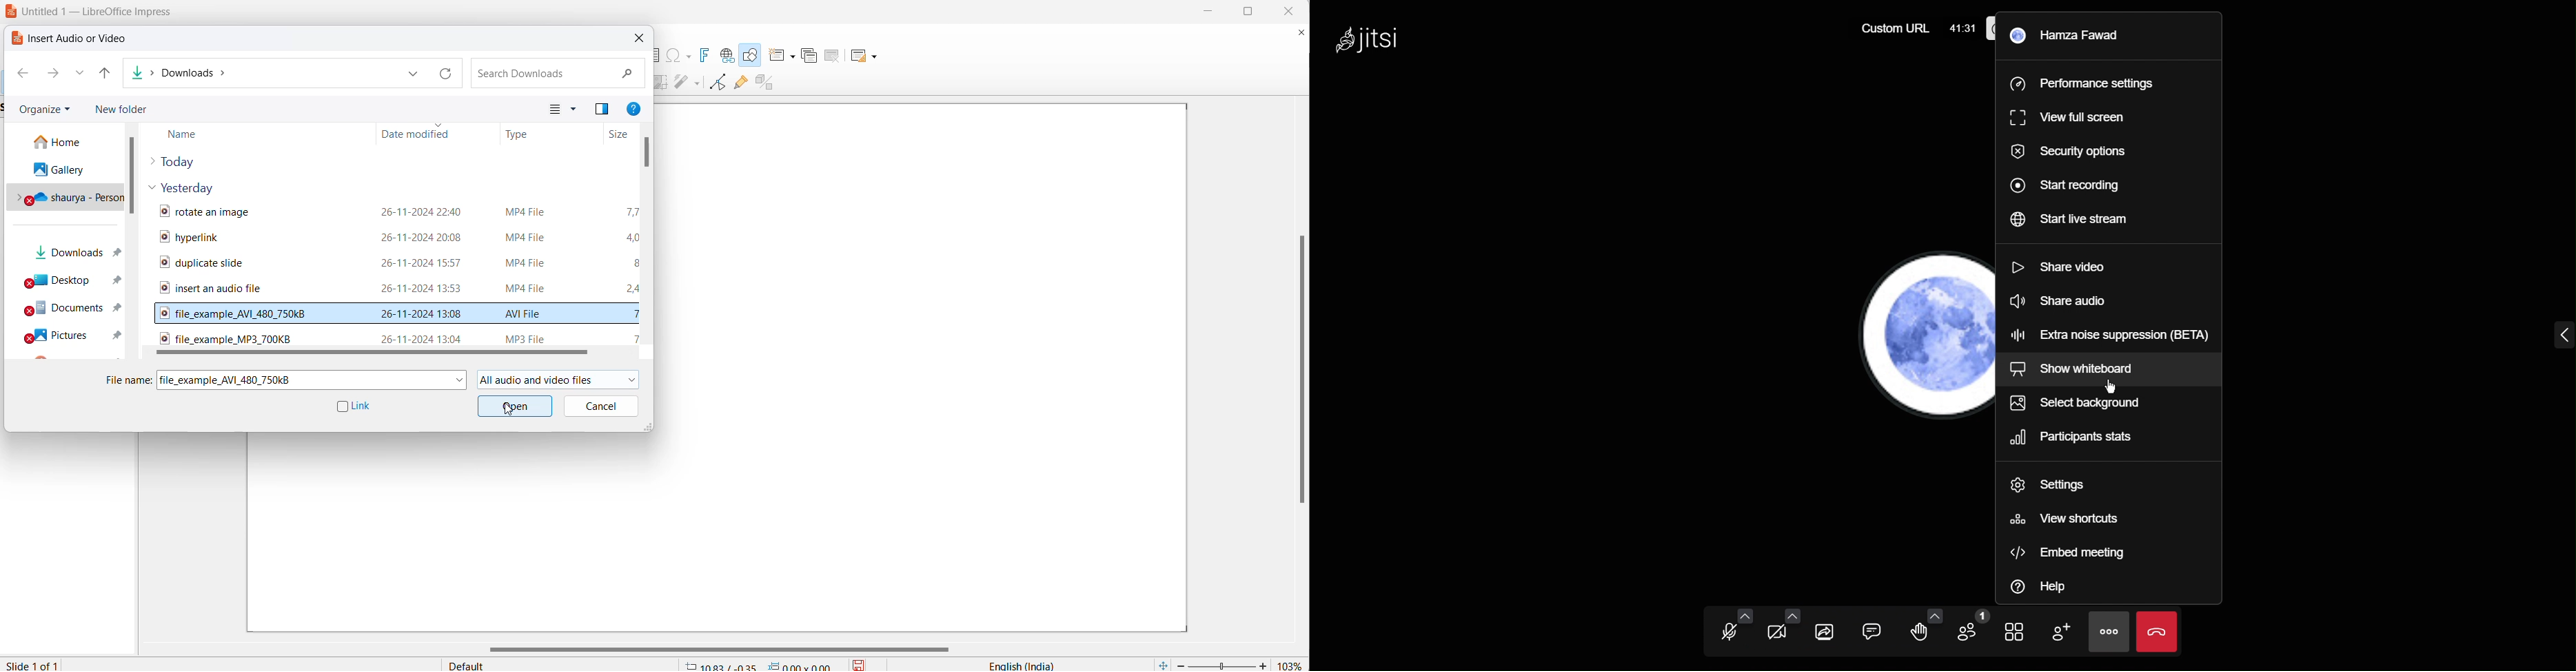 This screenshot has width=2576, height=672. I want to click on save, so click(858, 663).